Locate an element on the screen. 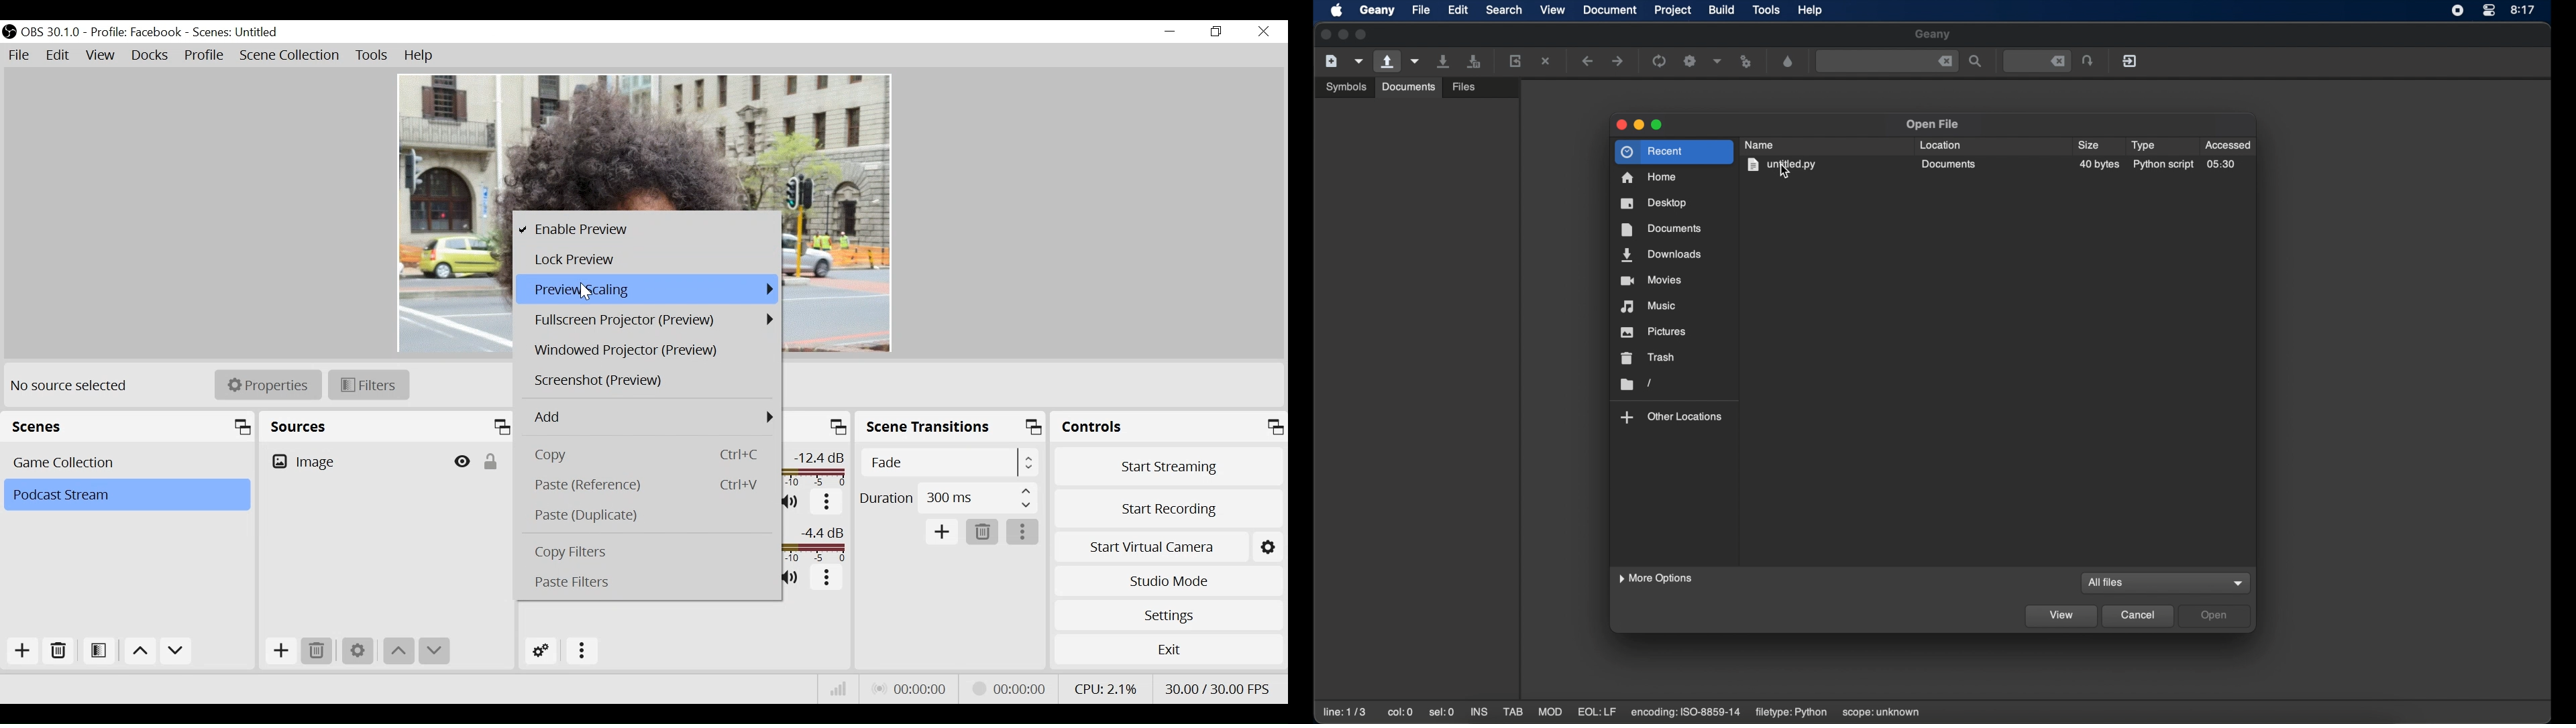 The image size is (2576, 728). Restore is located at coordinates (1216, 32).